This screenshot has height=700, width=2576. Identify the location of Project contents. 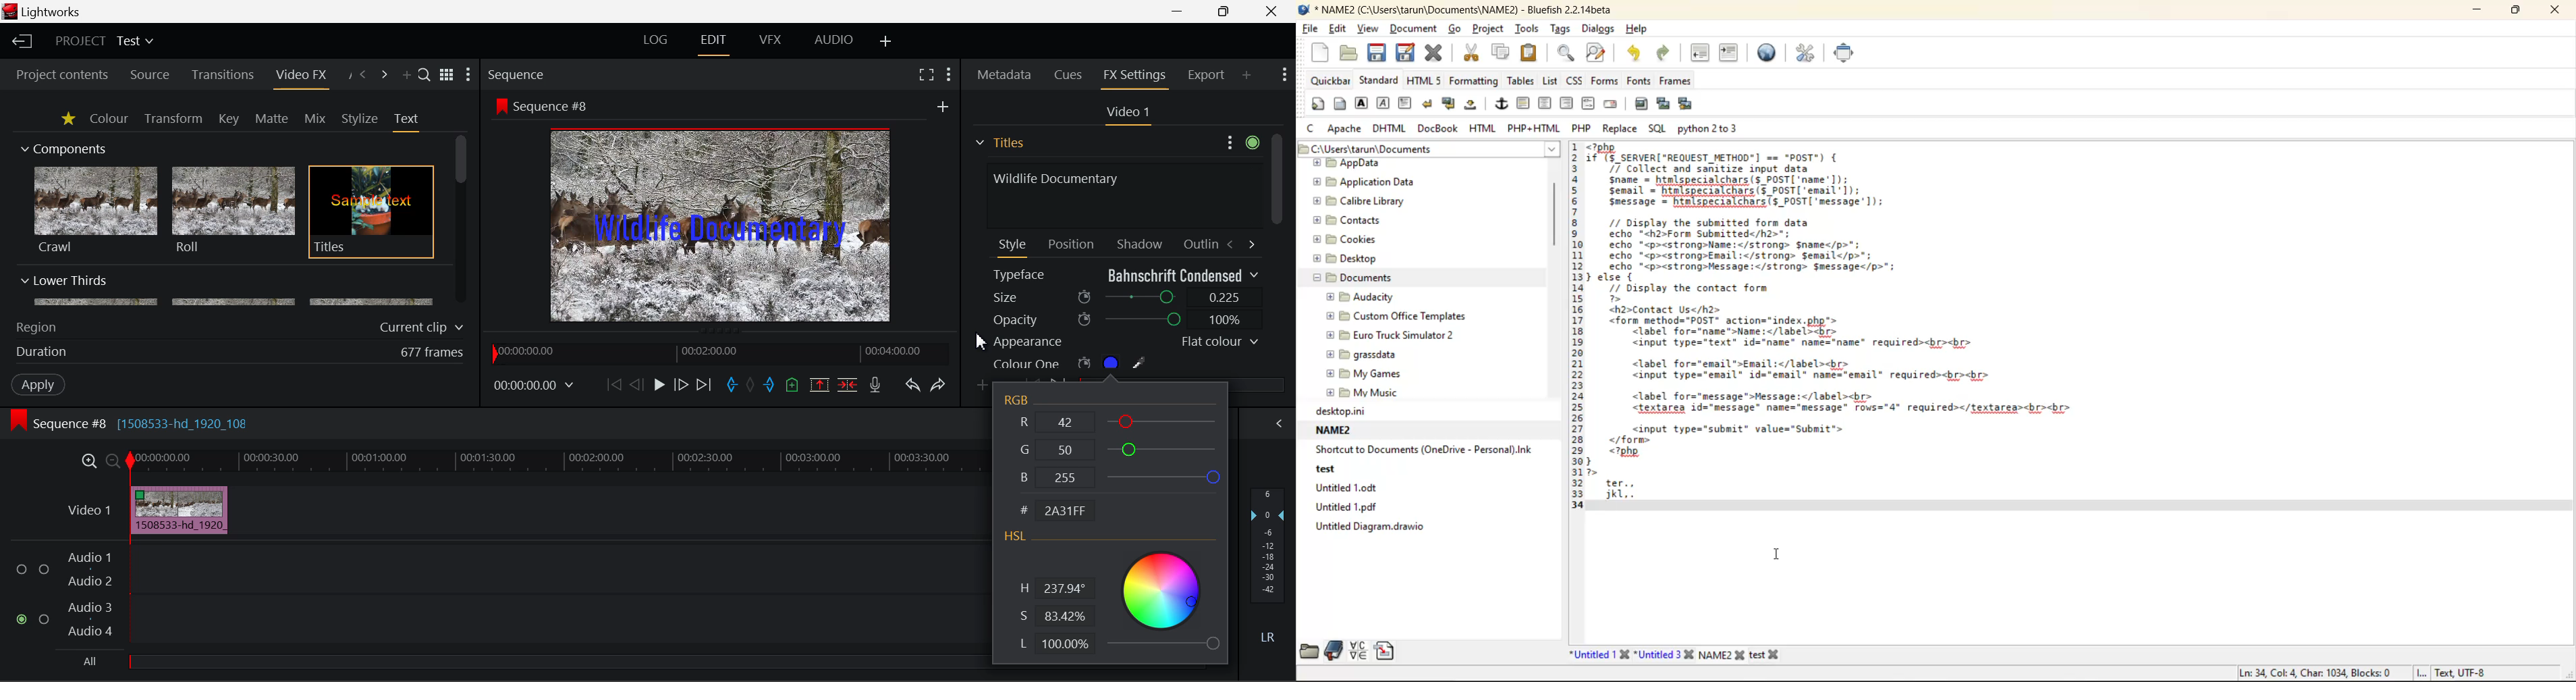
(56, 75).